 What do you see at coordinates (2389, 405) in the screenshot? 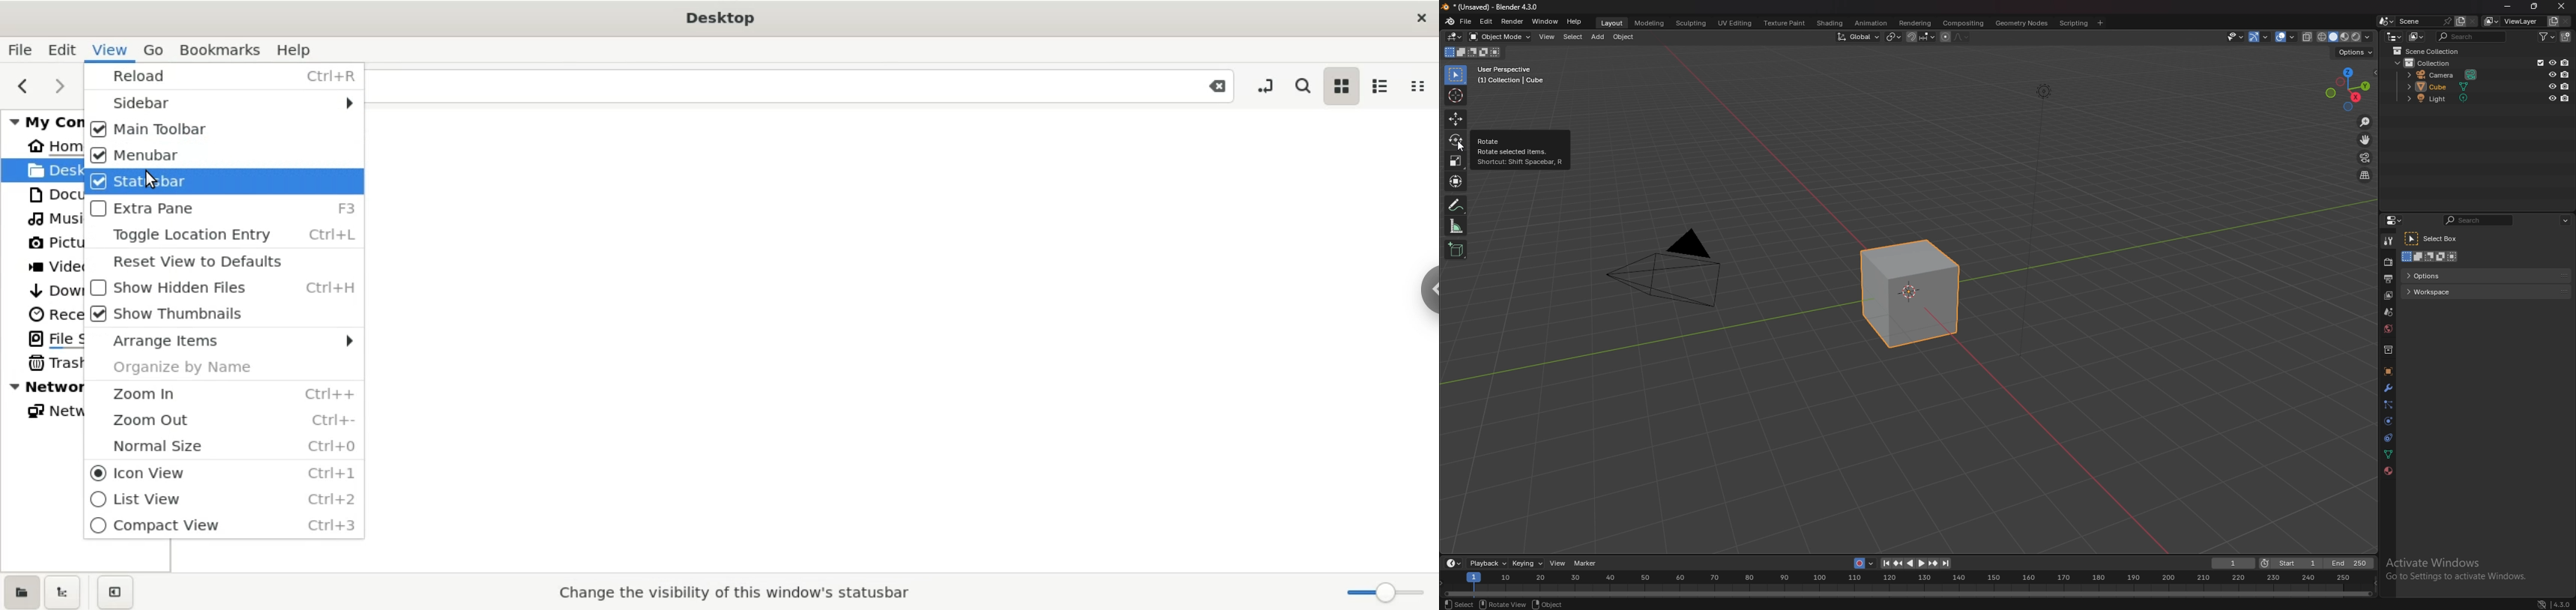
I see `particles` at bounding box center [2389, 405].